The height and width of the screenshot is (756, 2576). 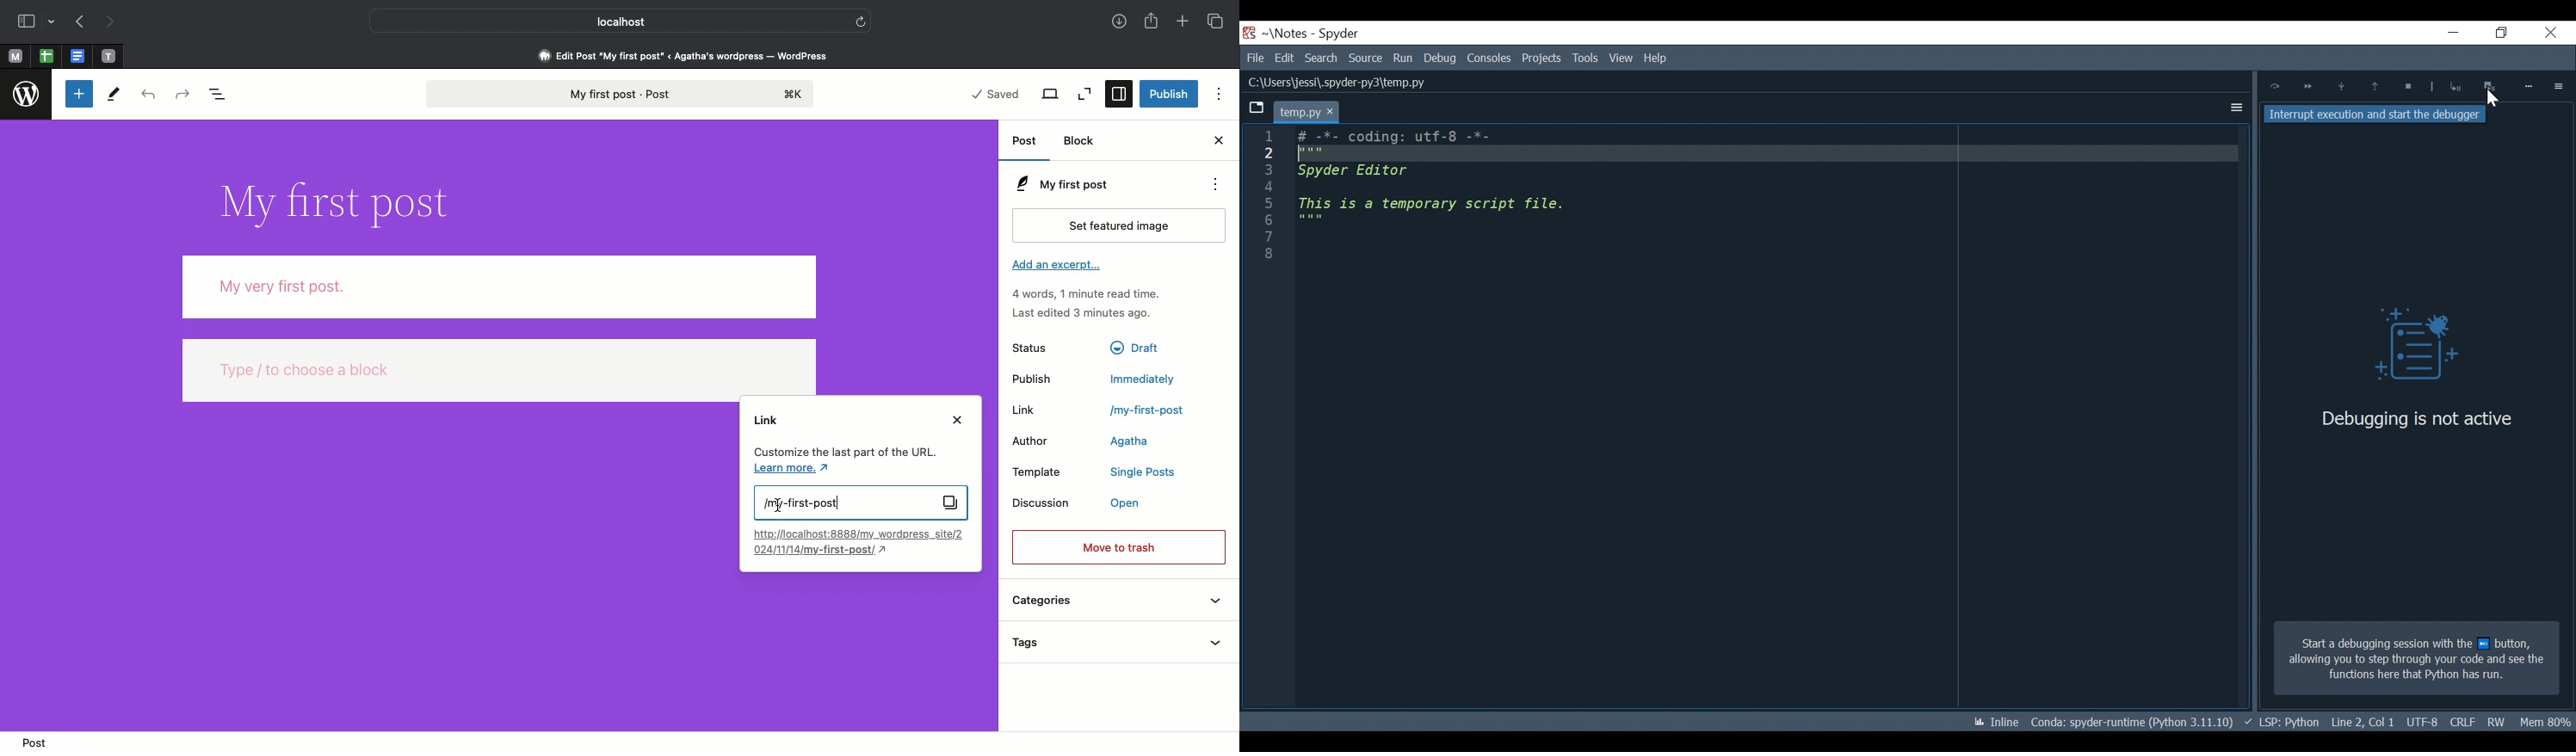 What do you see at coordinates (1119, 225) in the screenshot?
I see `Set featured image` at bounding box center [1119, 225].